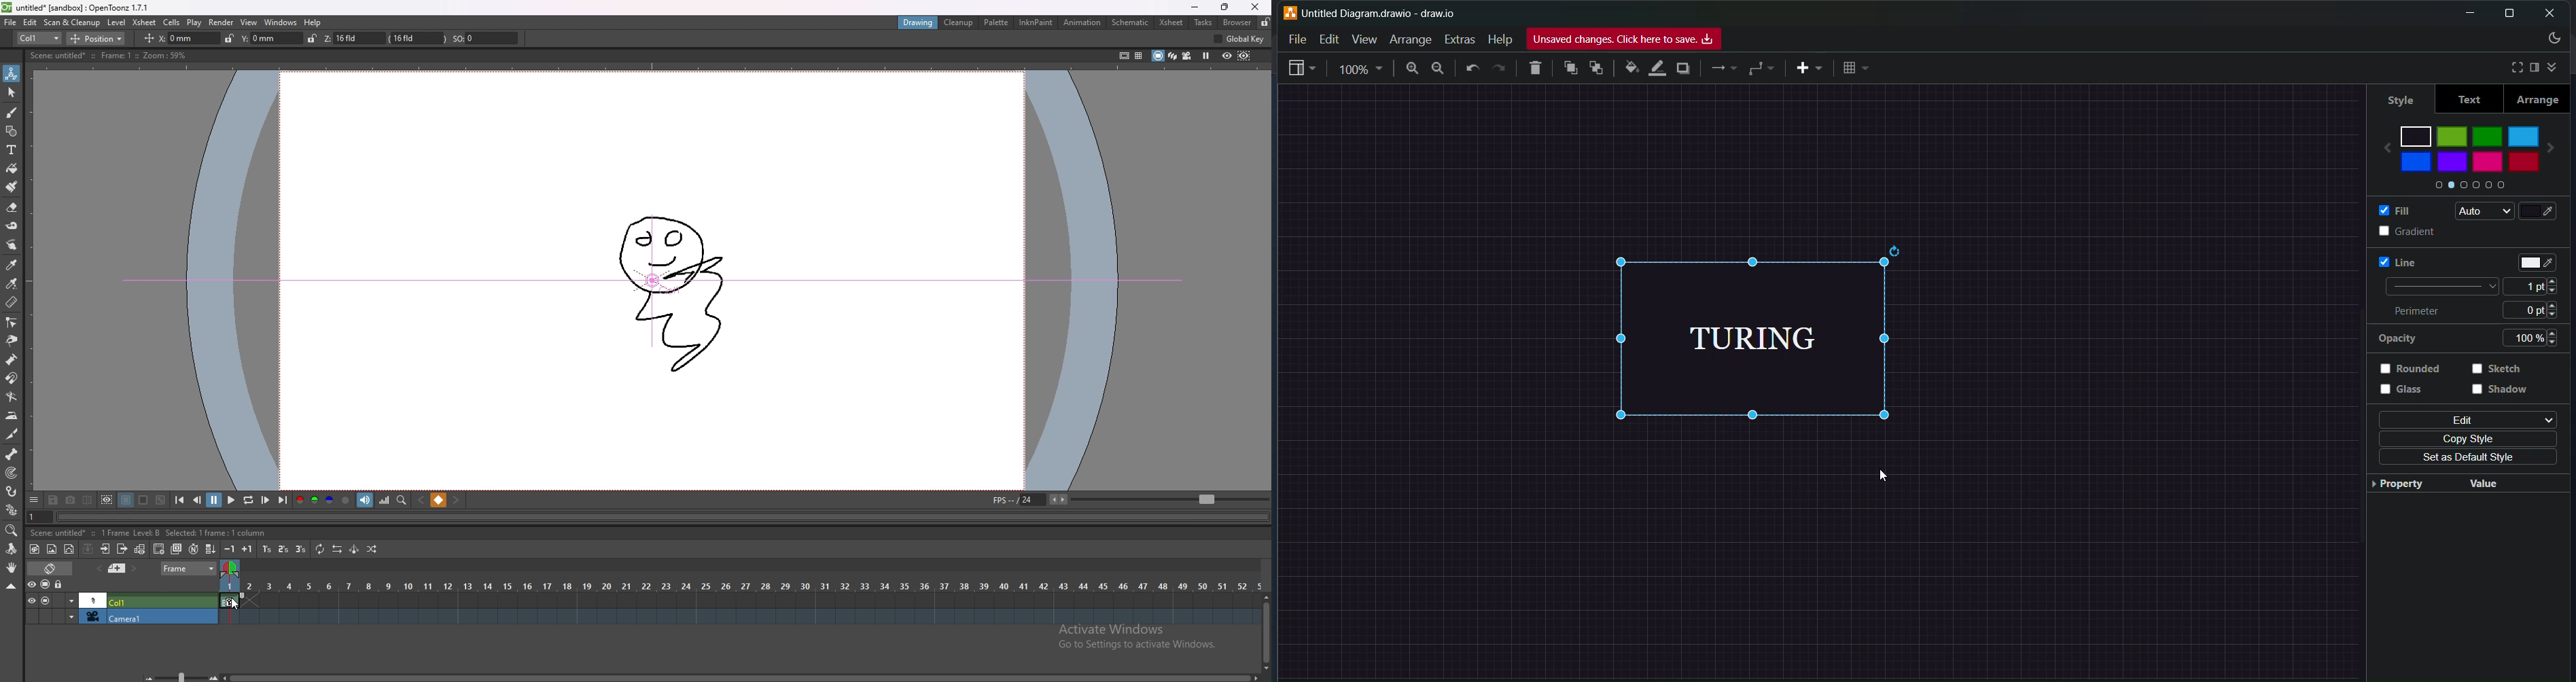  I want to click on theme, so click(2553, 40).